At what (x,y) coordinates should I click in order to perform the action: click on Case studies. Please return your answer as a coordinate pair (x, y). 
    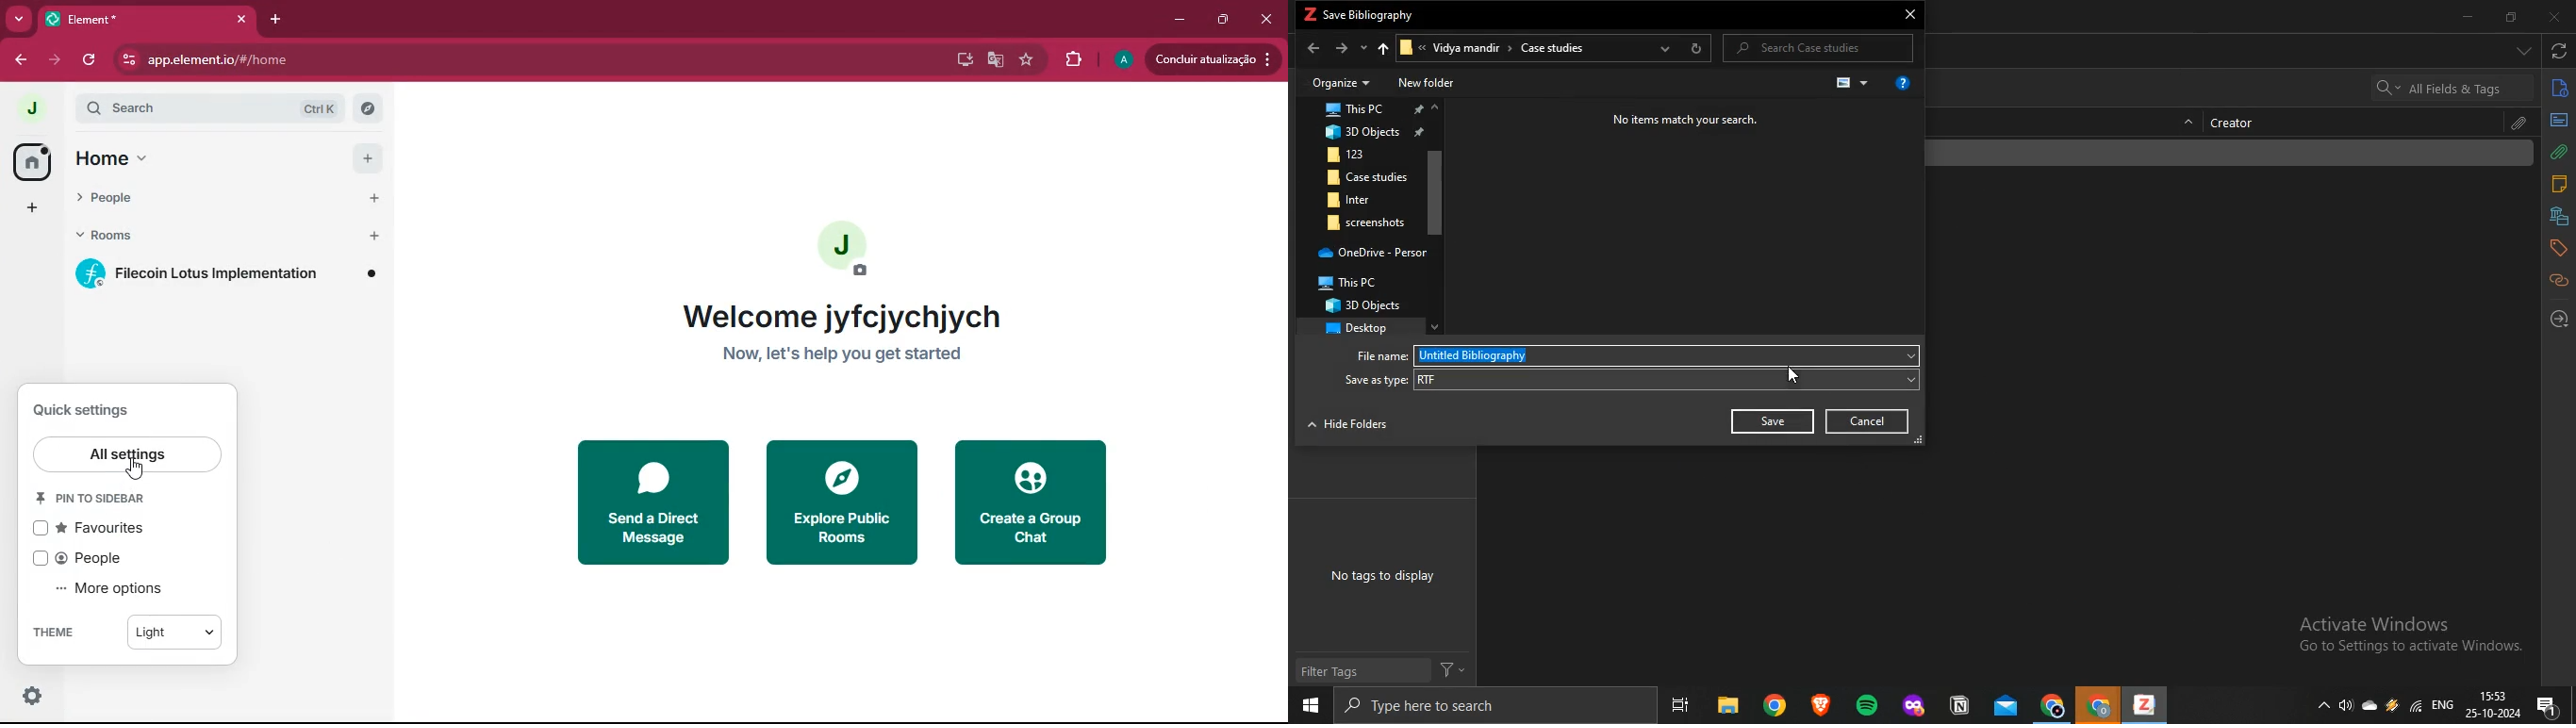
    Looking at the image, I should click on (1371, 177).